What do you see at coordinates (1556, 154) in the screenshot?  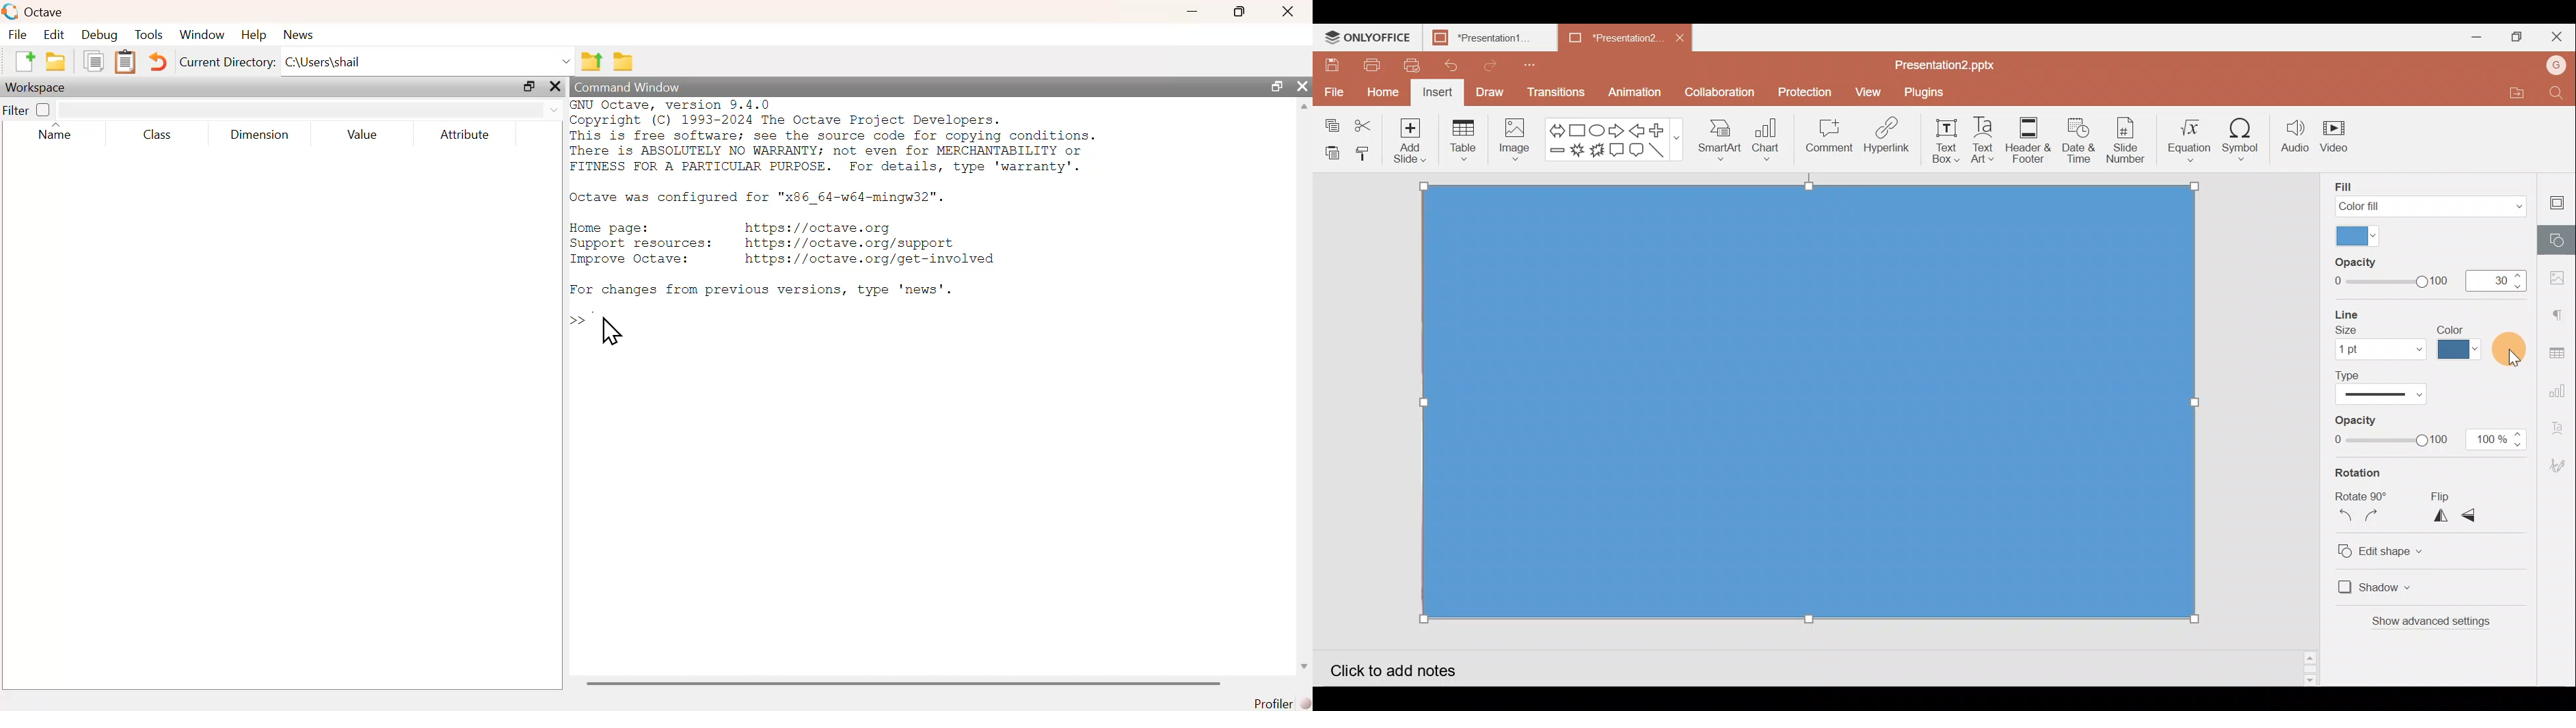 I see `Minus` at bounding box center [1556, 154].